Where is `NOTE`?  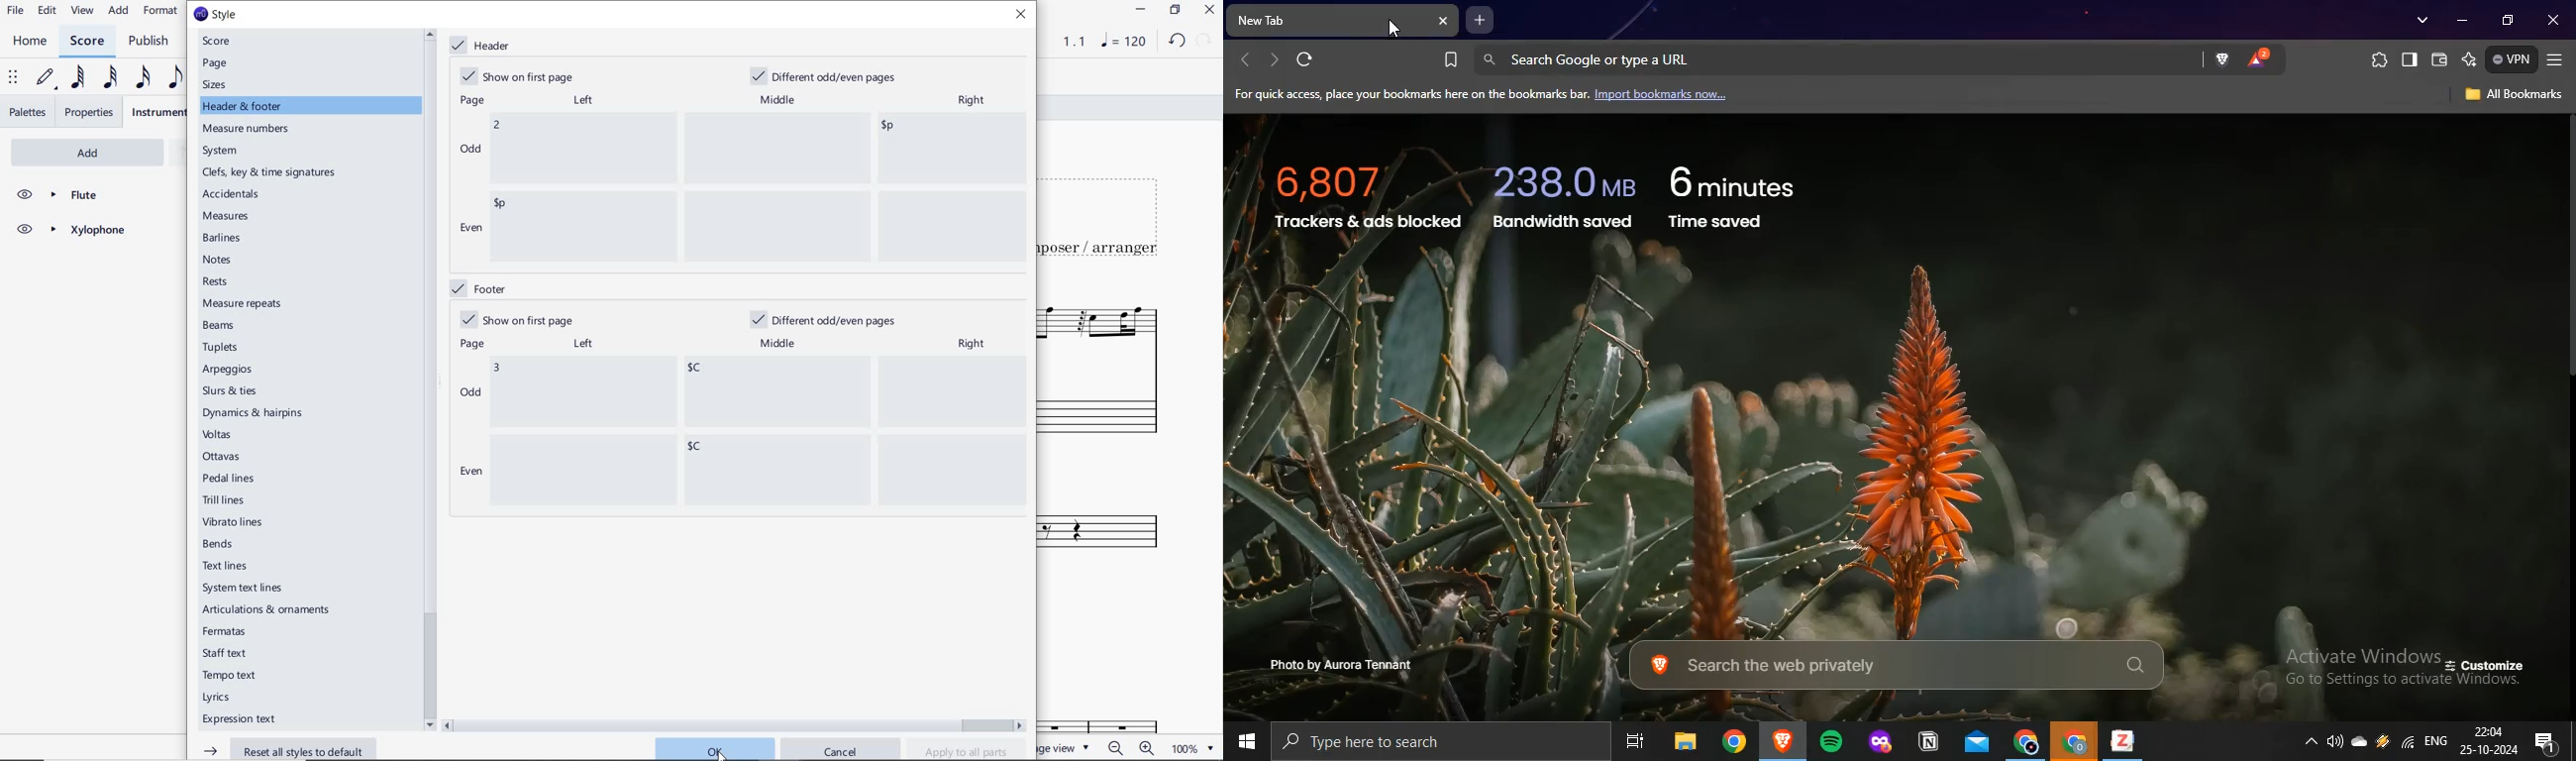
NOTE is located at coordinates (1123, 42).